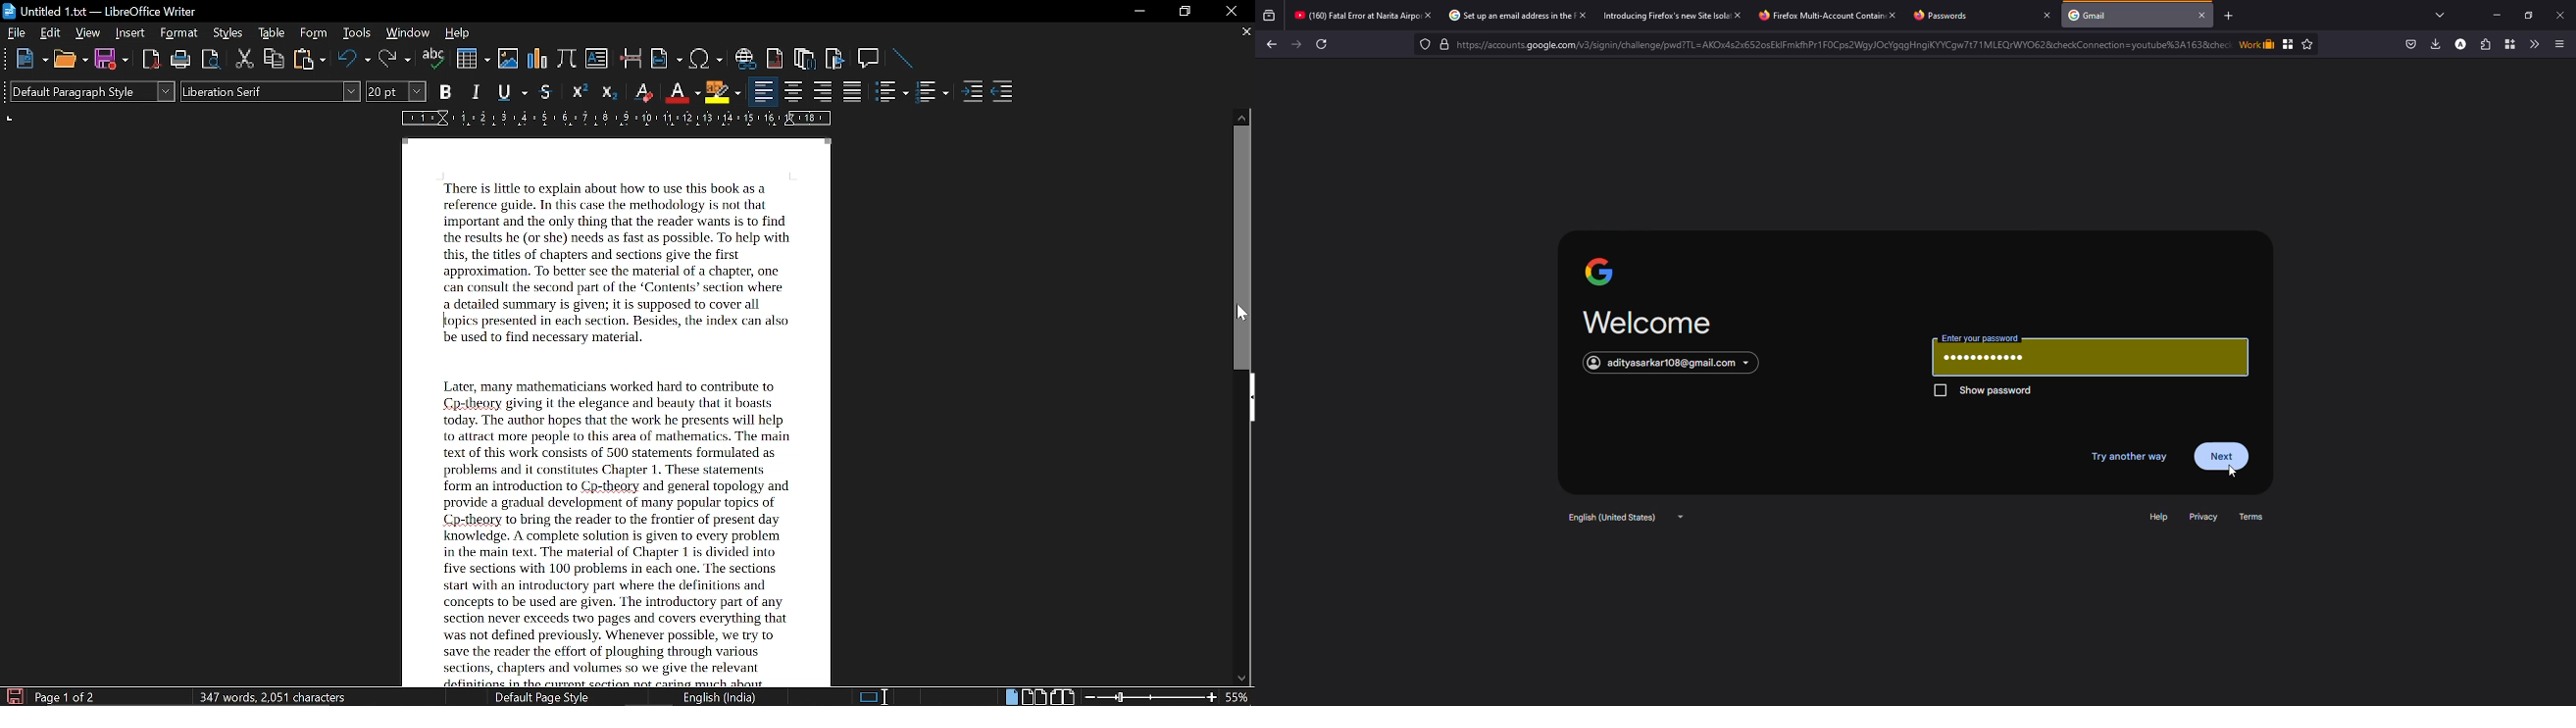  Describe the element at coordinates (508, 61) in the screenshot. I see `insert image` at that location.